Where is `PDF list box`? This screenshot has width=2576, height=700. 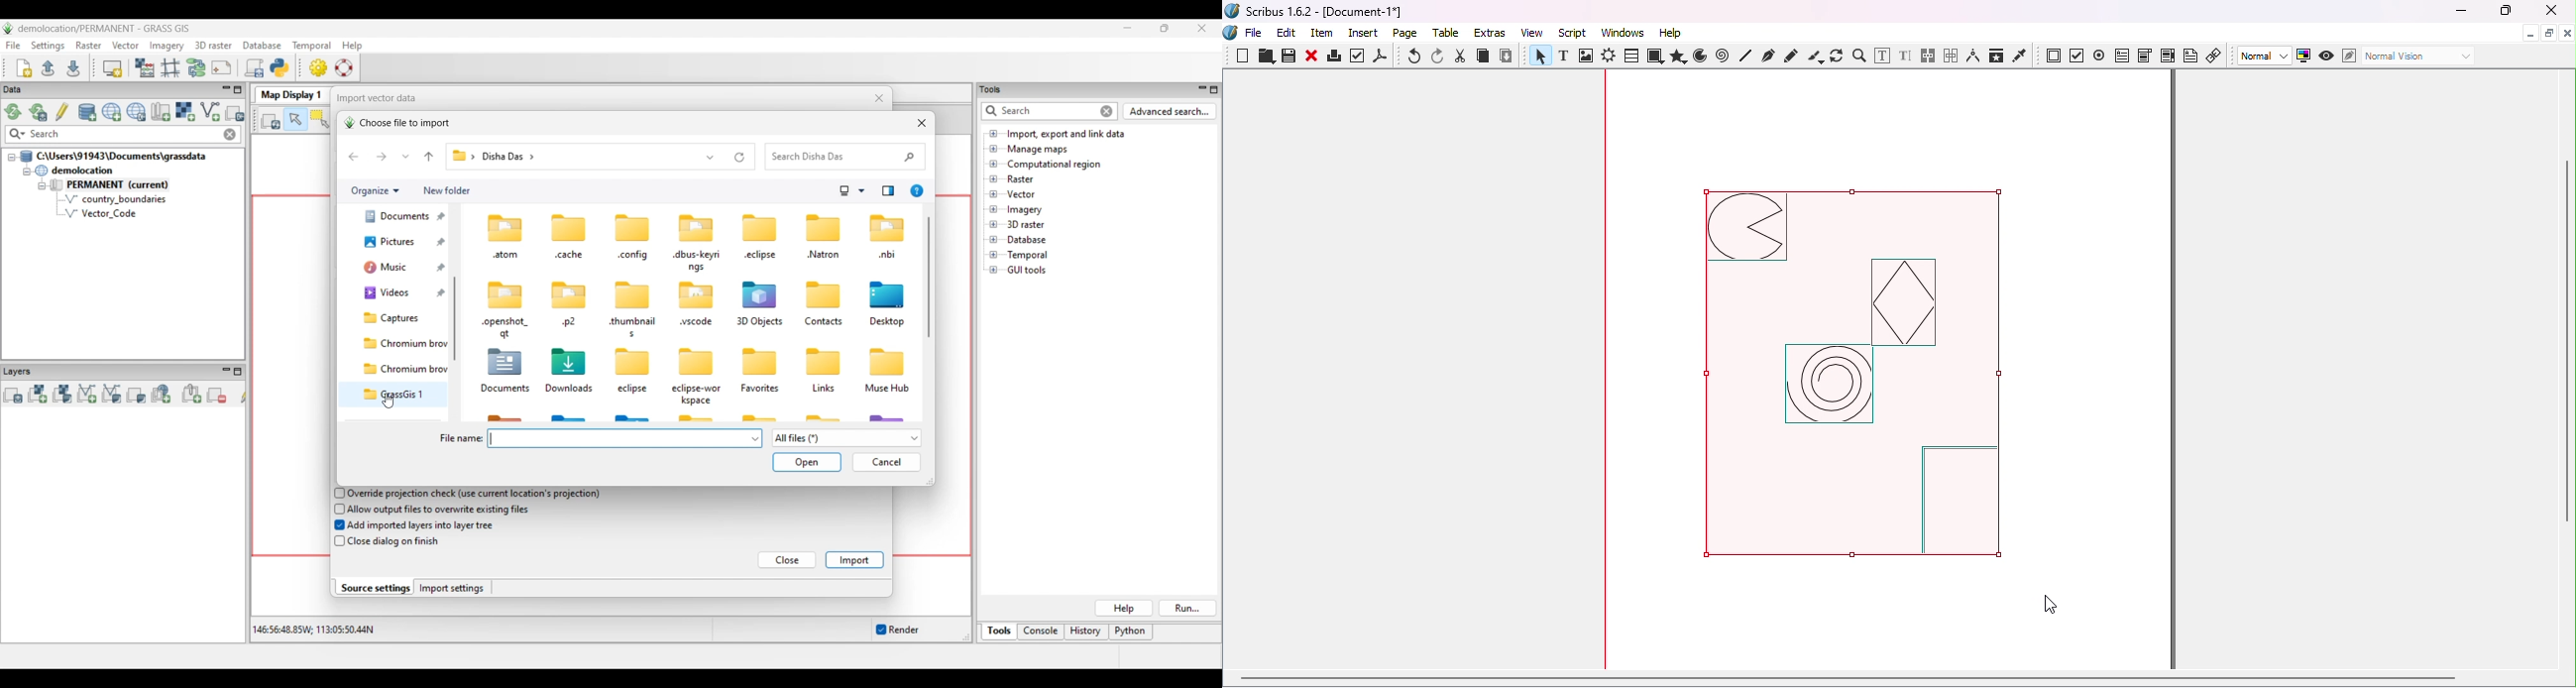 PDF list box is located at coordinates (2168, 56).